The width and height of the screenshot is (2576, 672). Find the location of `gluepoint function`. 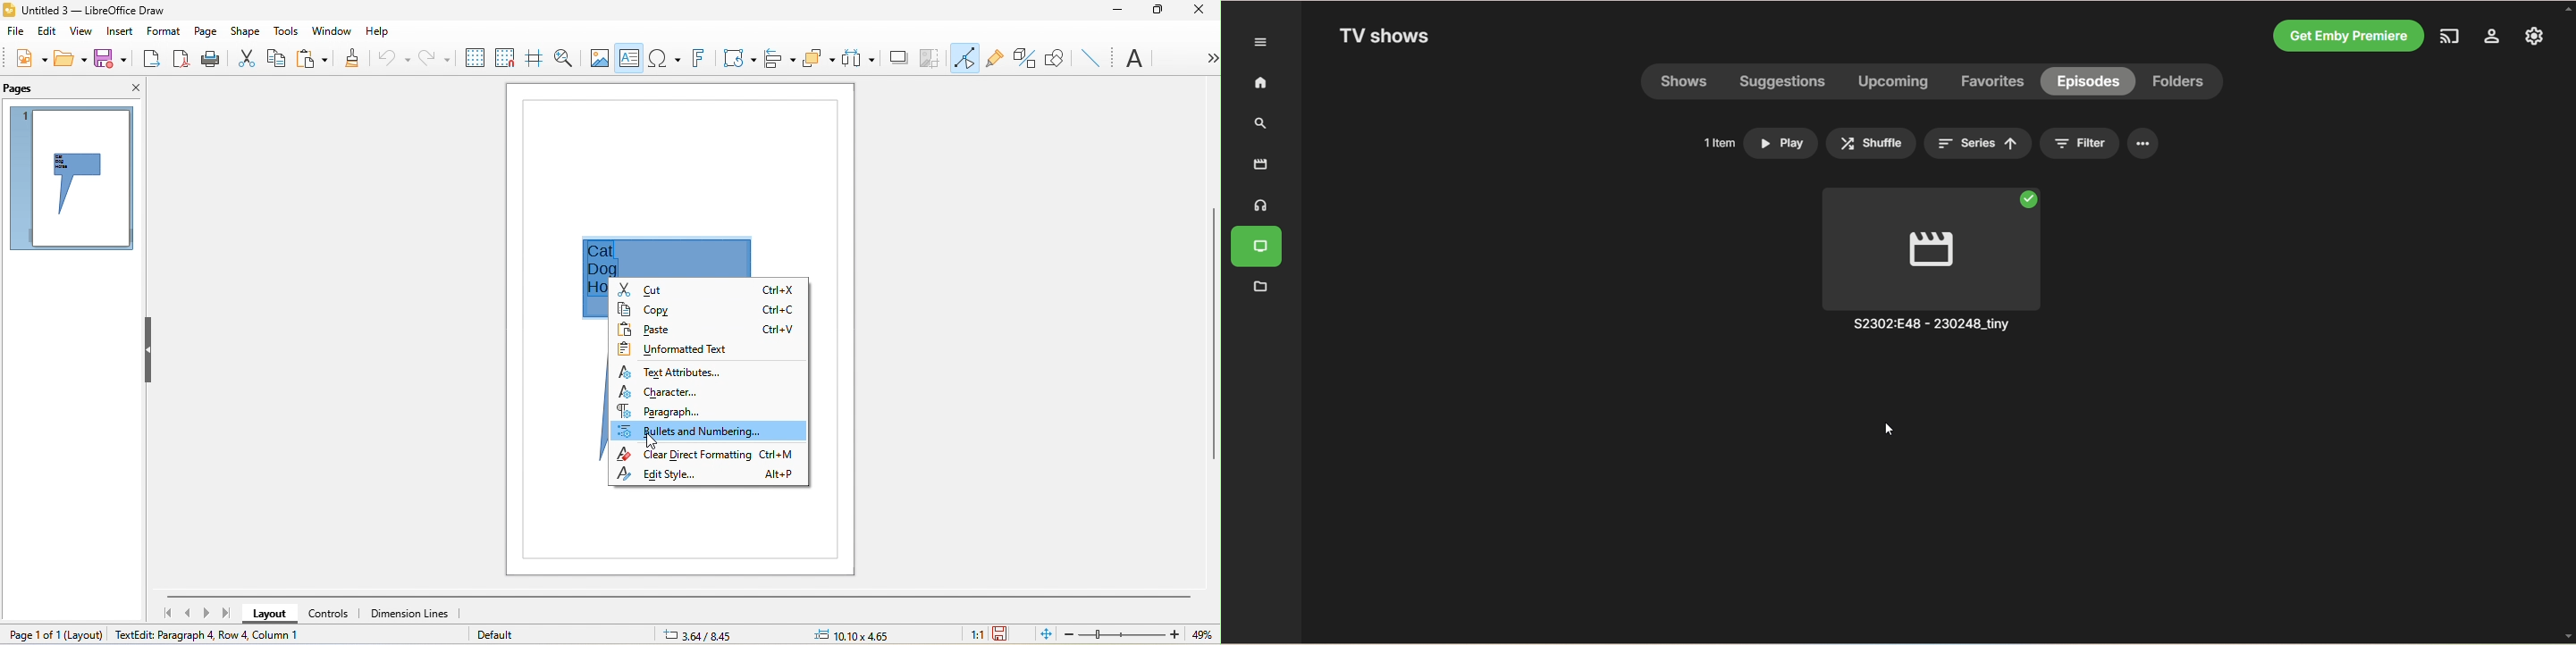

gluepoint function is located at coordinates (994, 61).